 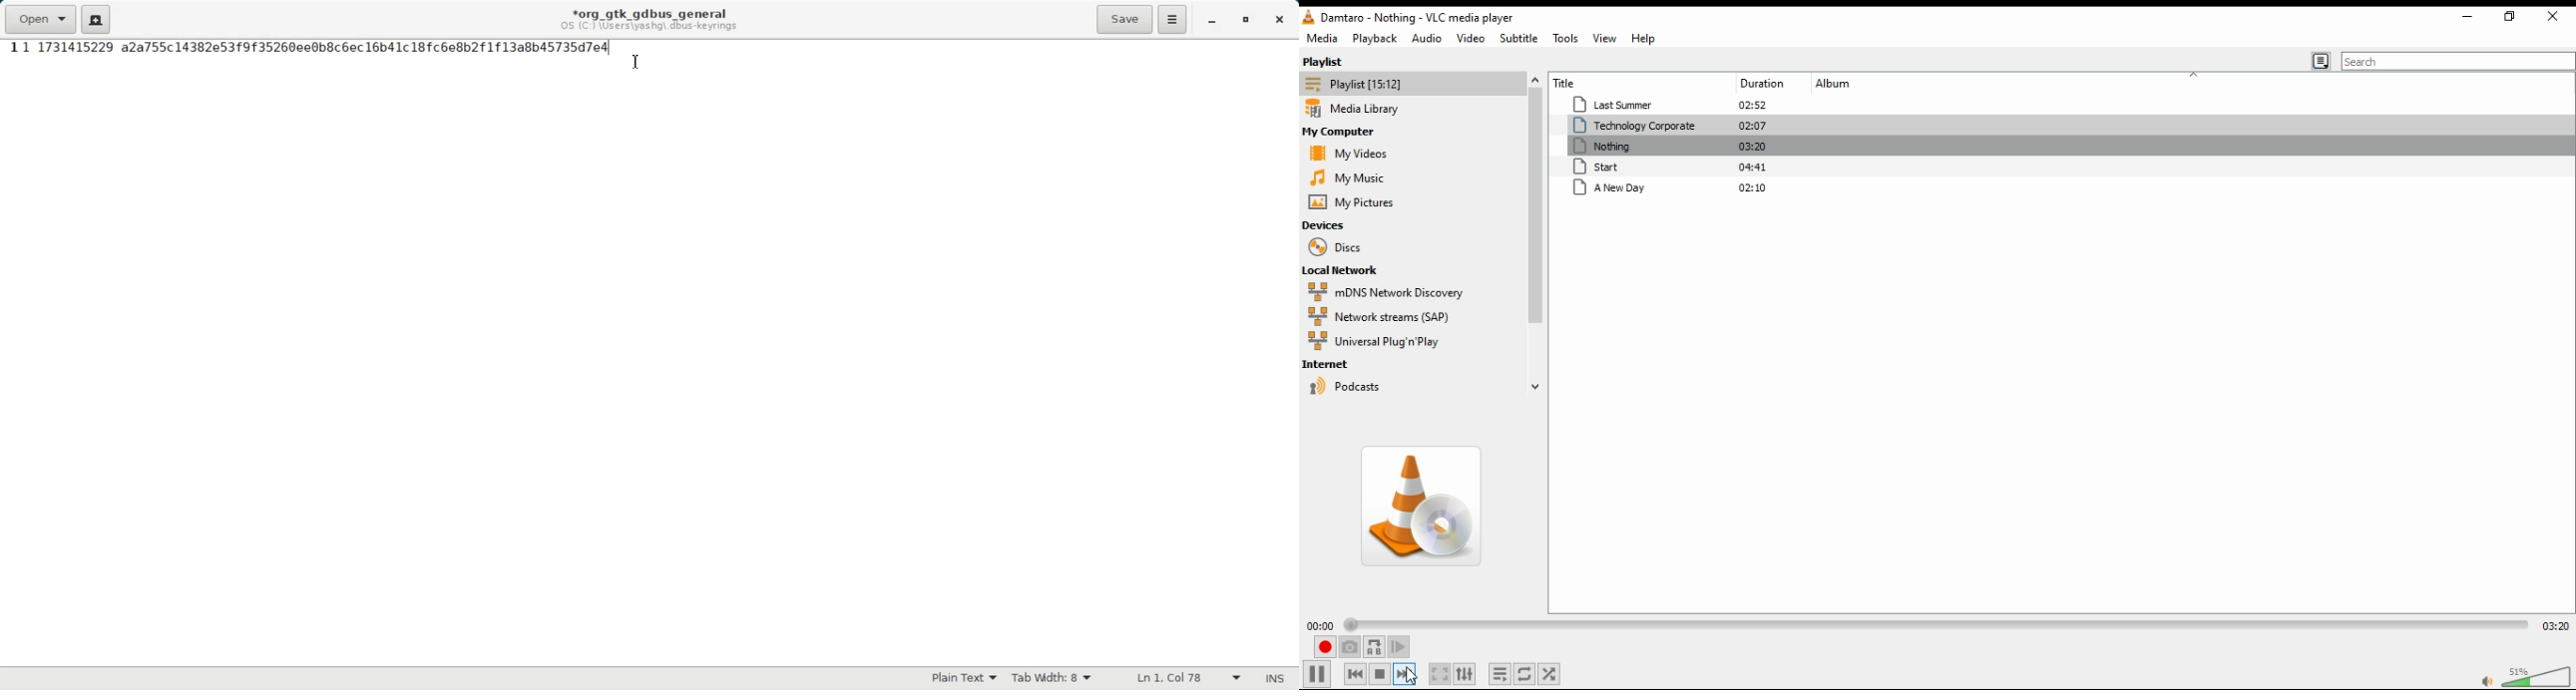 What do you see at coordinates (1889, 82) in the screenshot?
I see `album` at bounding box center [1889, 82].